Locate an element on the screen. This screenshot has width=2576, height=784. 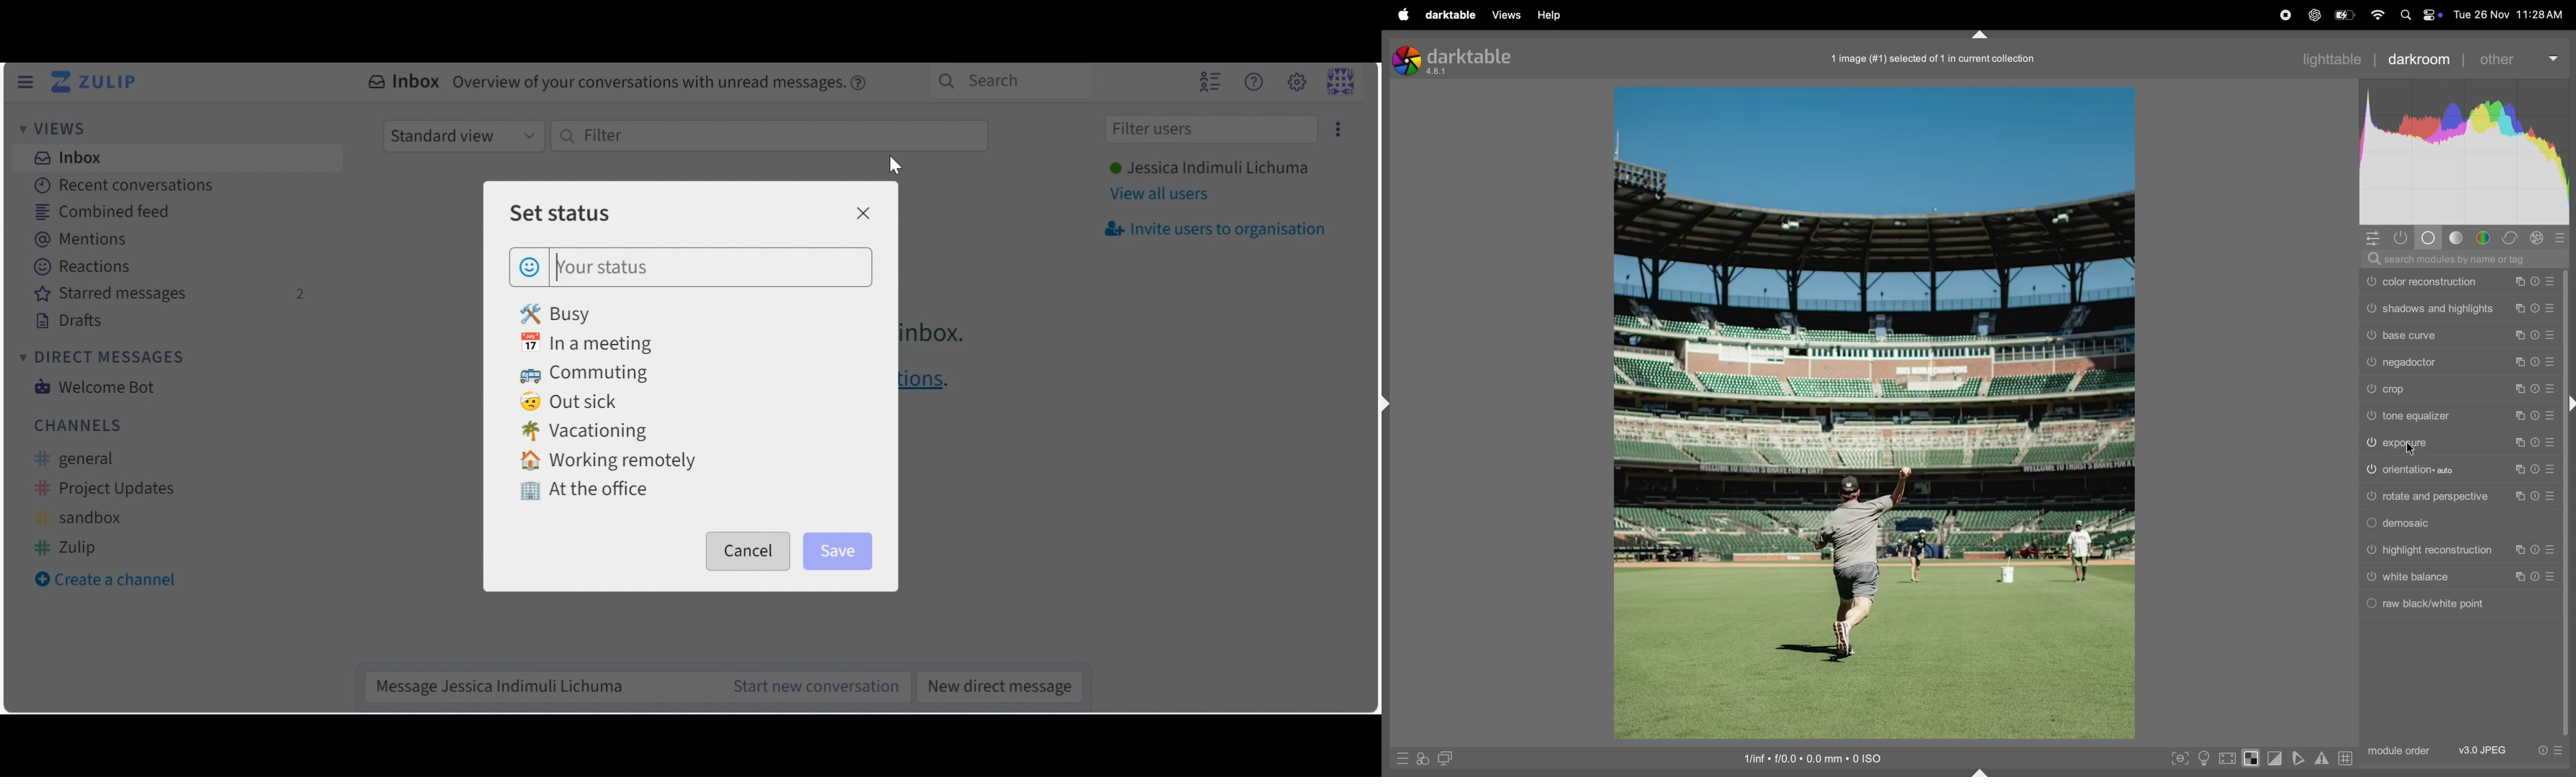
Presets  is located at coordinates (2552, 469).